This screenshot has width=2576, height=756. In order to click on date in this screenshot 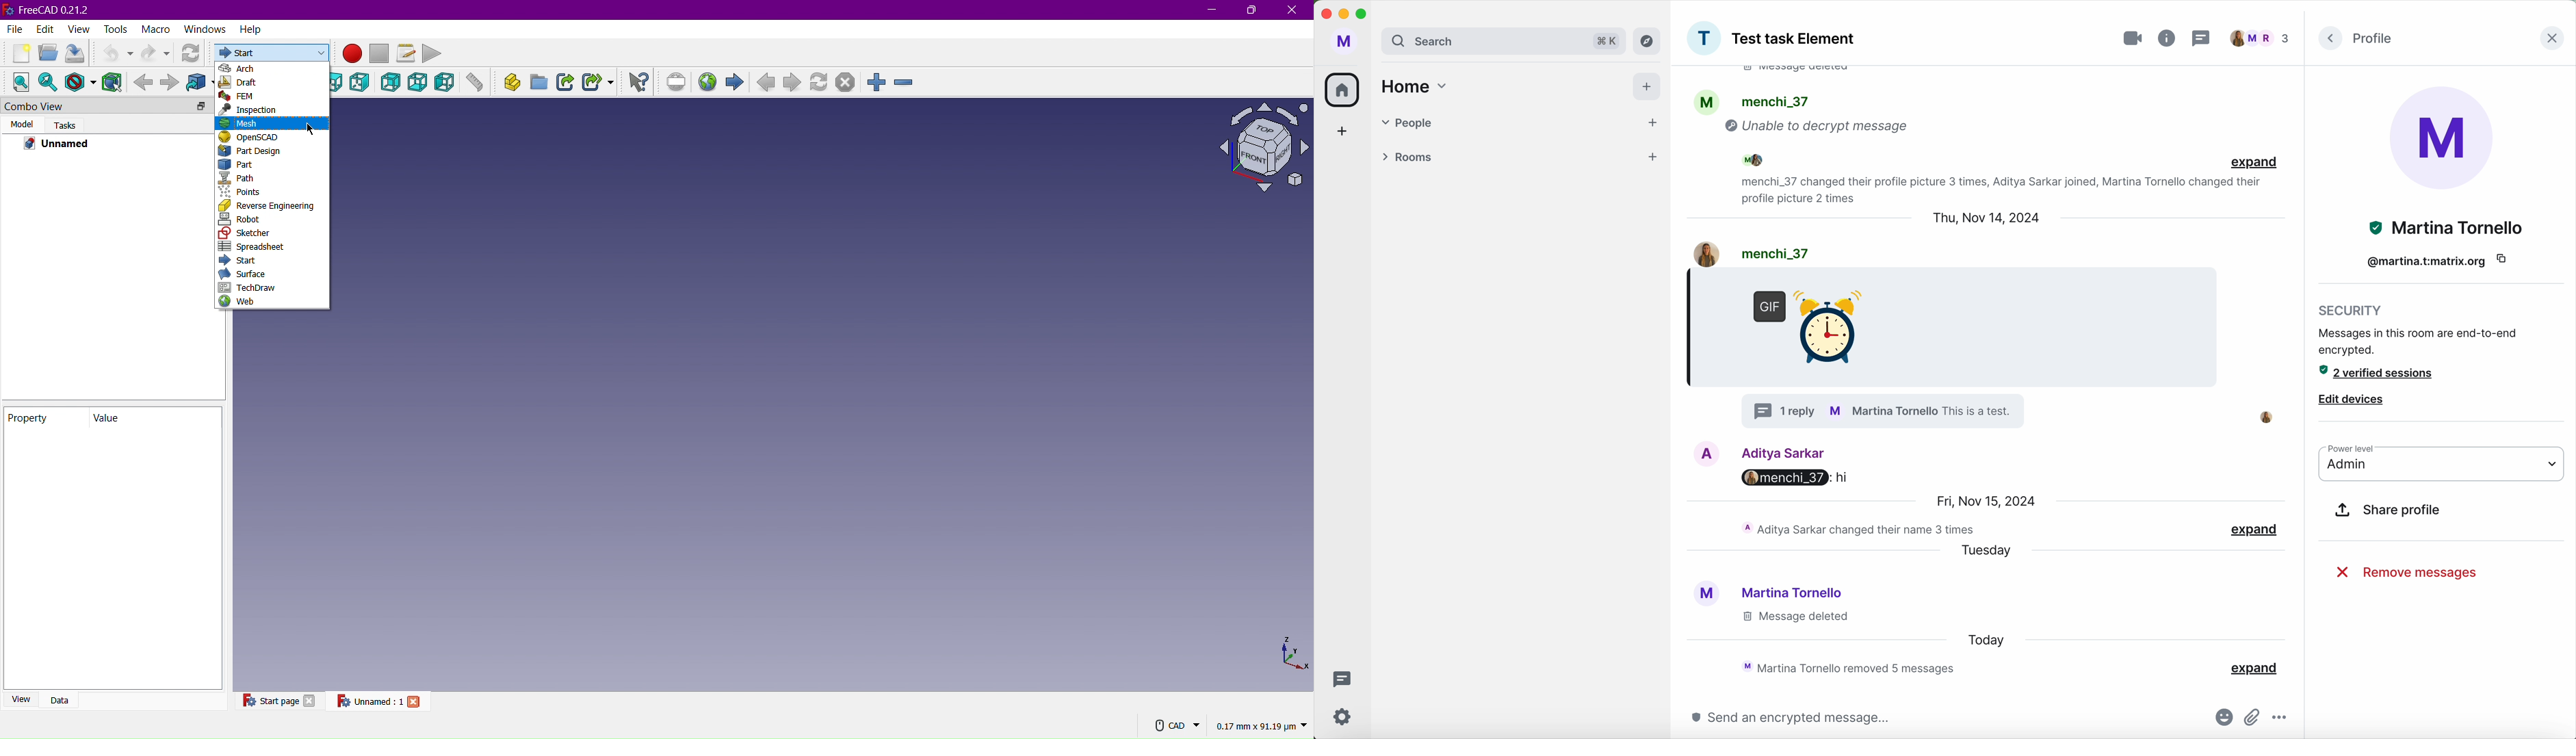, I will do `click(1985, 220)`.